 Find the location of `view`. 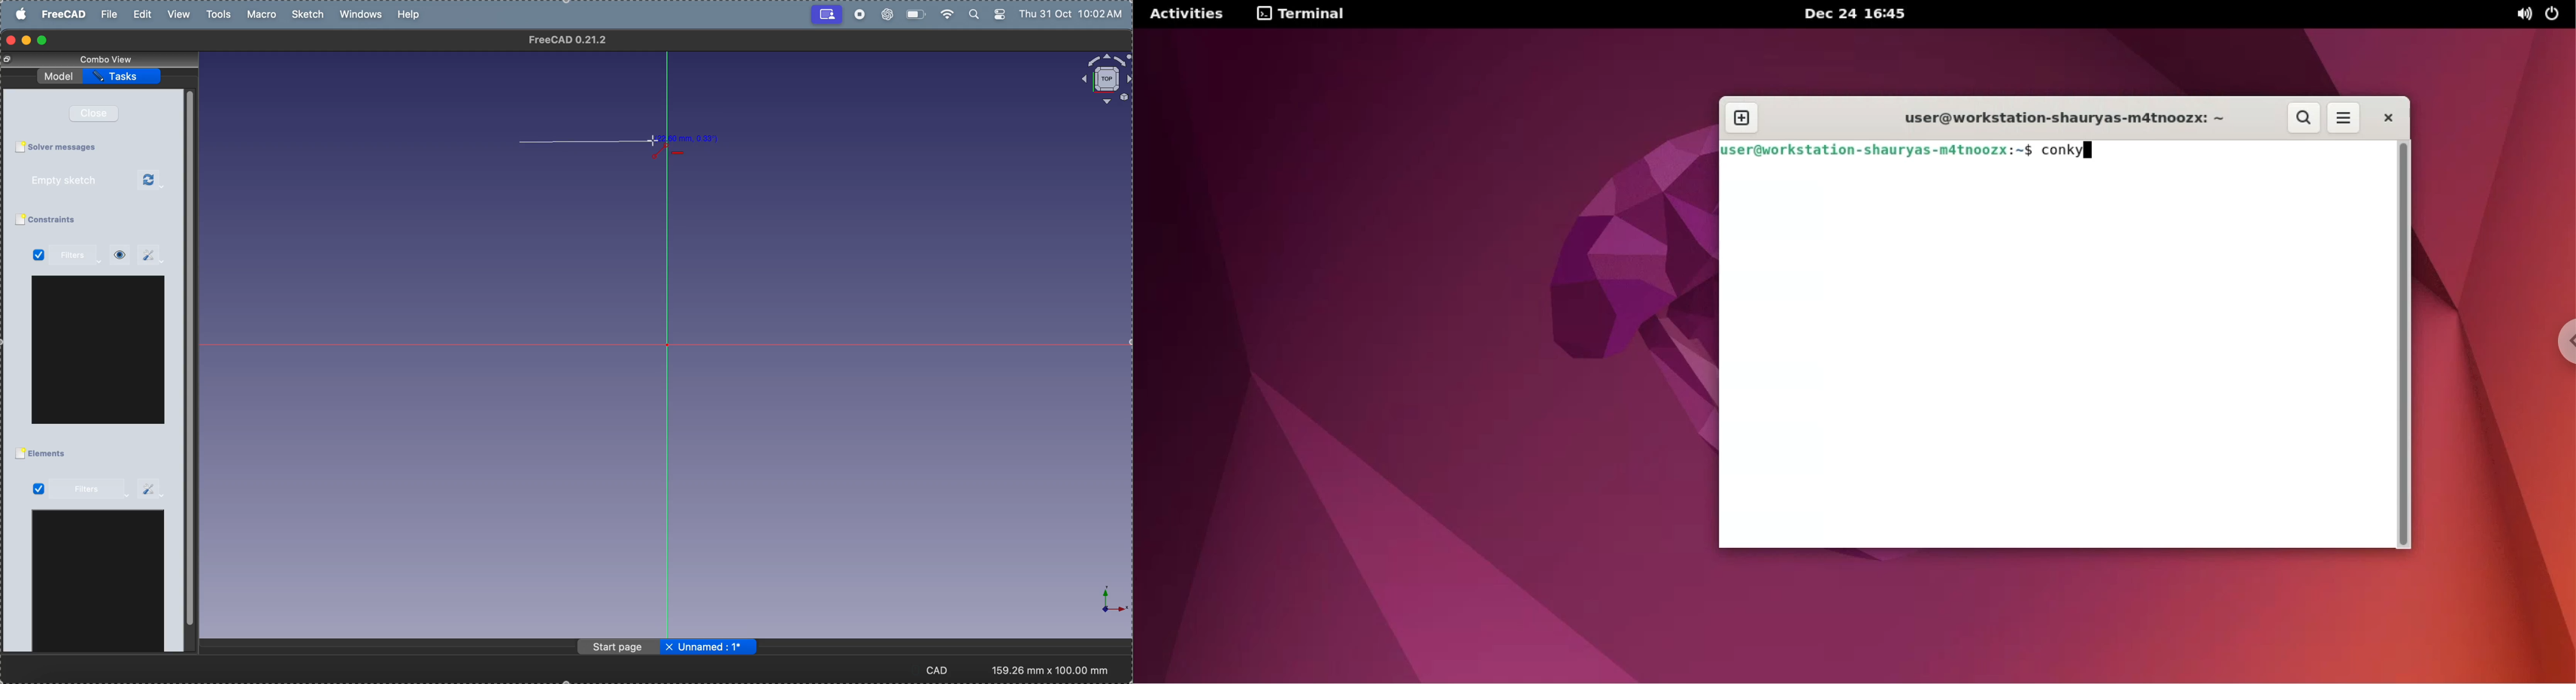

view is located at coordinates (177, 14).